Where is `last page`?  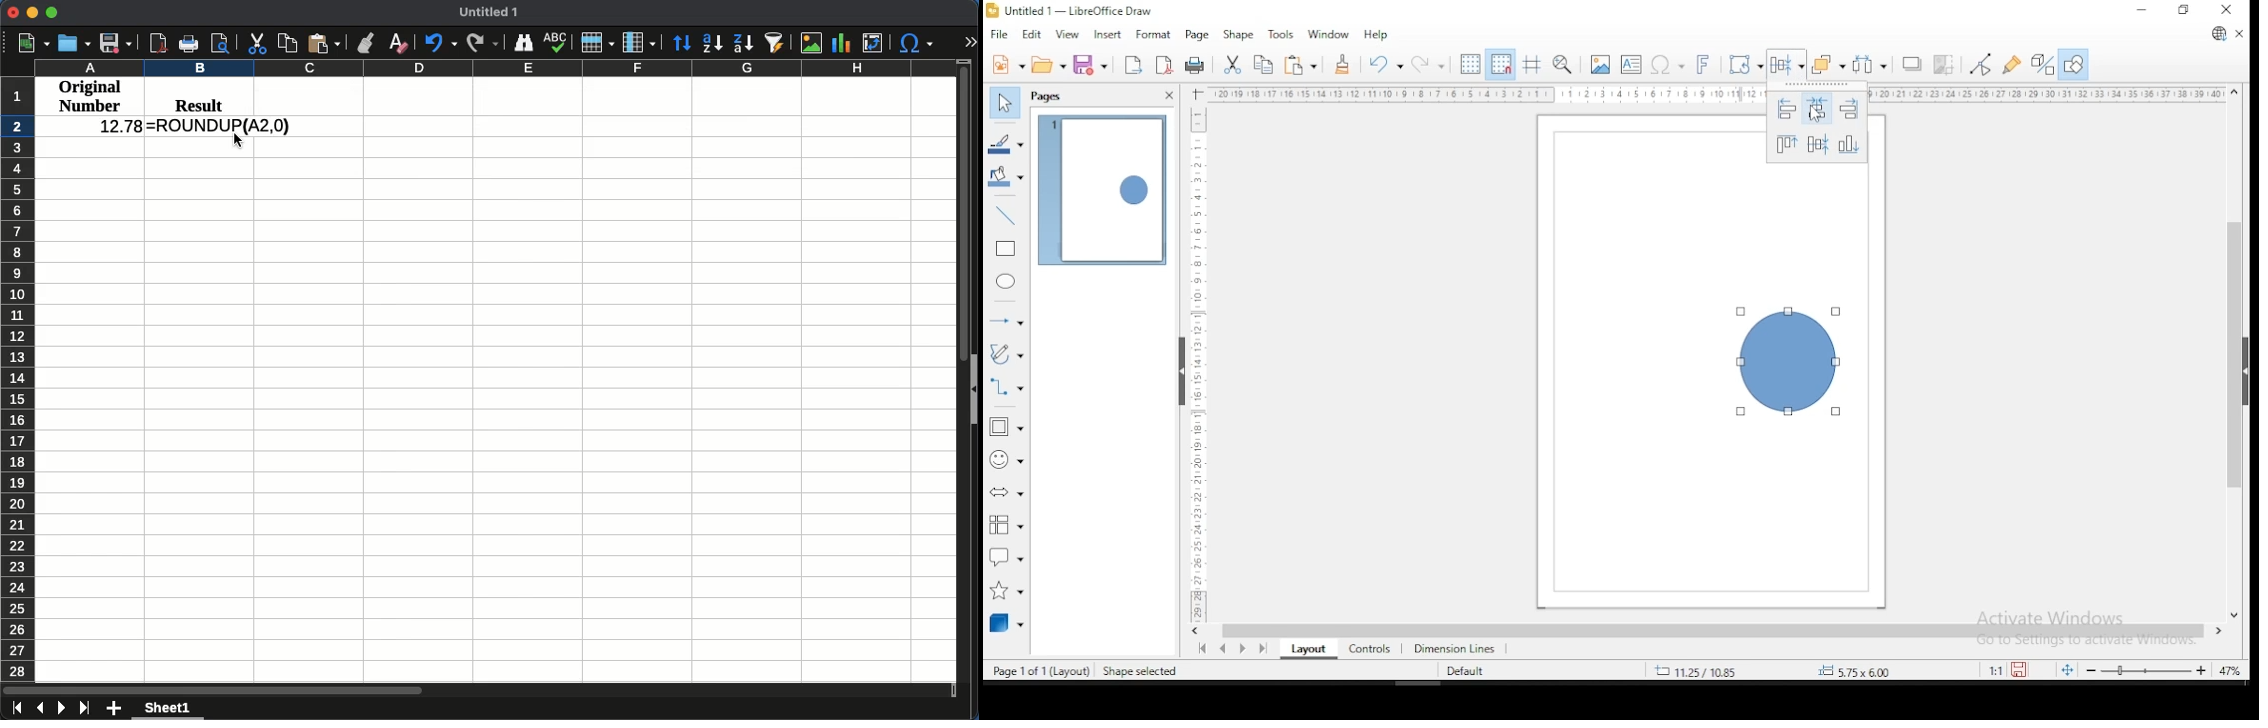
last page is located at coordinates (1266, 647).